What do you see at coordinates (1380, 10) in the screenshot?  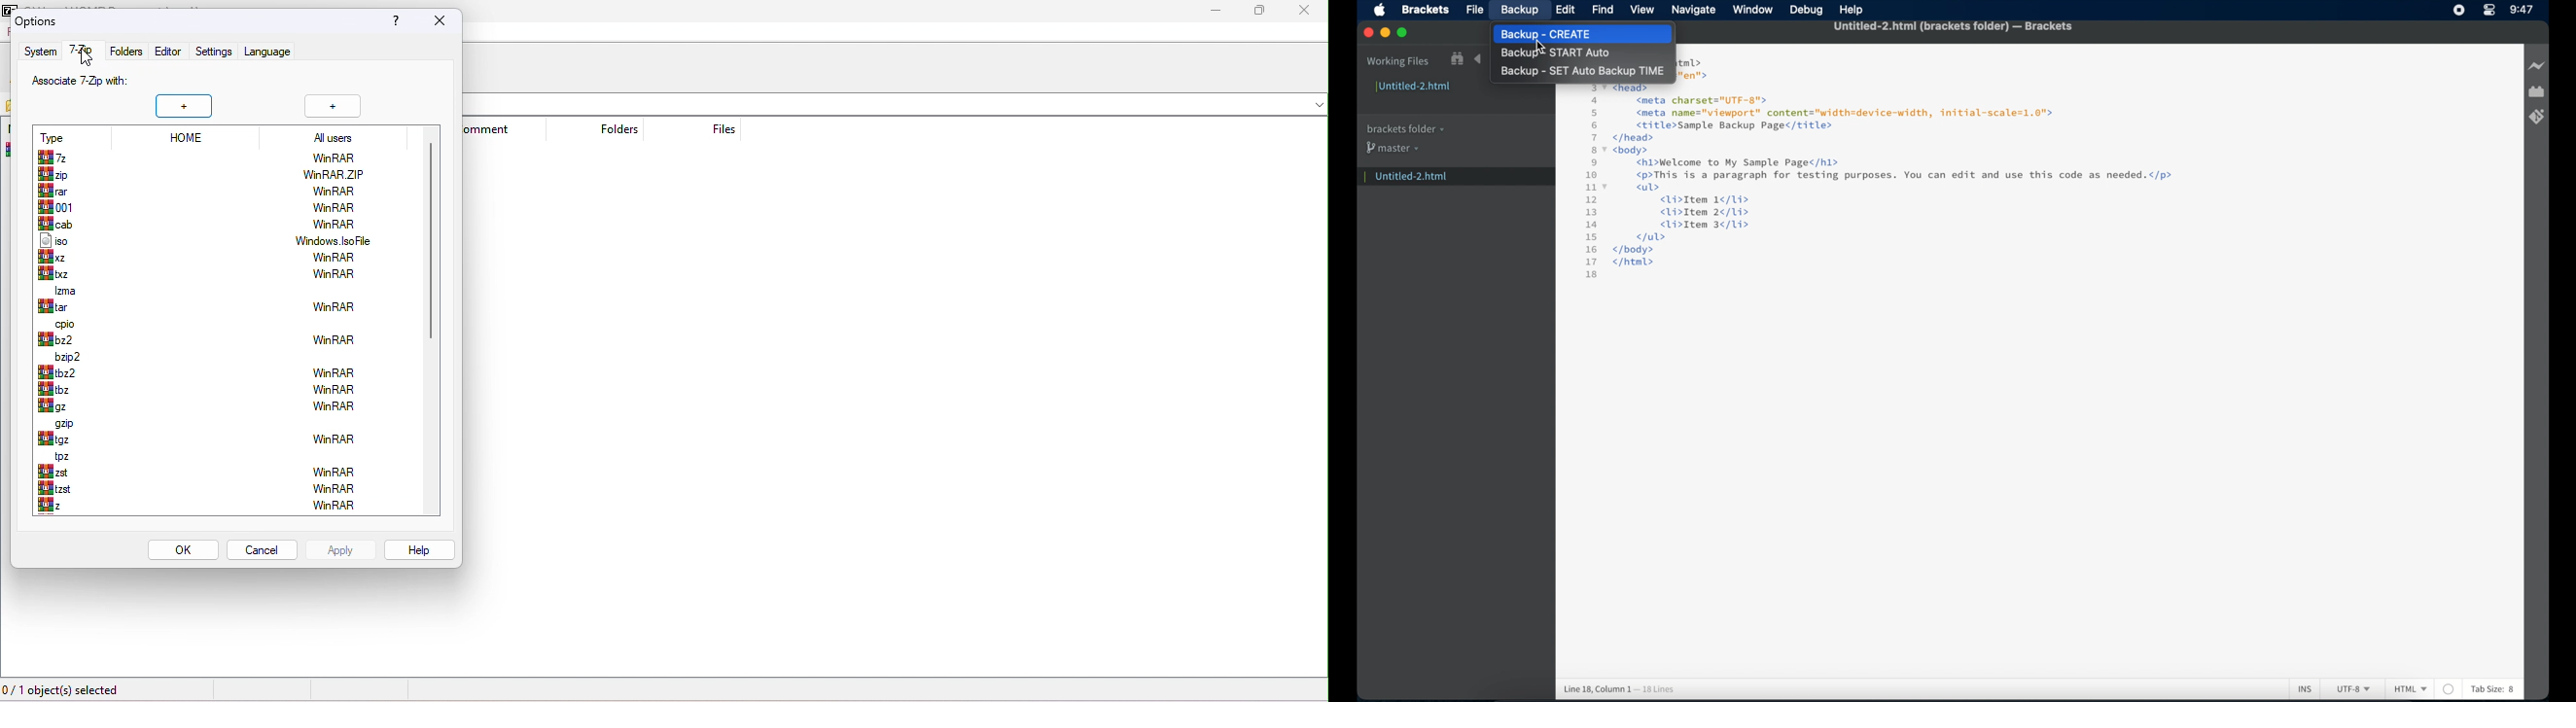 I see `apple icon` at bounding box center [1380, 10].